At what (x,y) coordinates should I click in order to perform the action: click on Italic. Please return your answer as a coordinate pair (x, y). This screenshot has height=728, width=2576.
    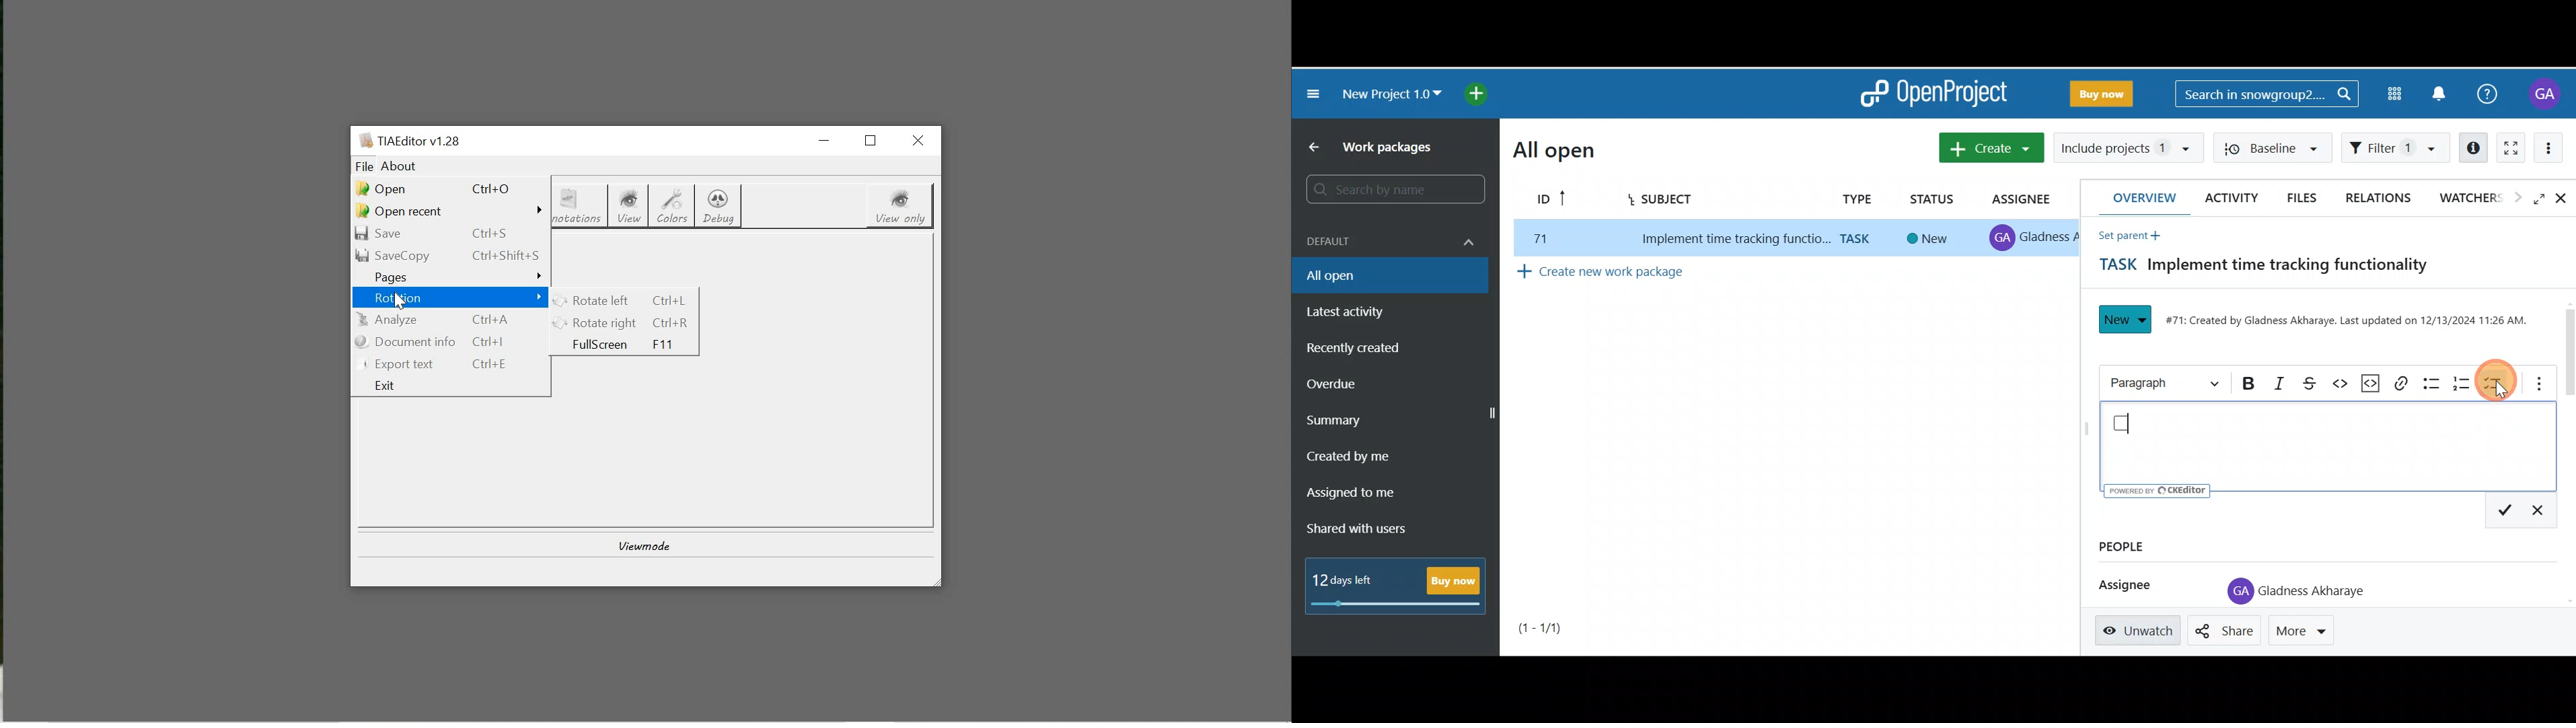
    Looking at the image, I should click on (2279, 382).